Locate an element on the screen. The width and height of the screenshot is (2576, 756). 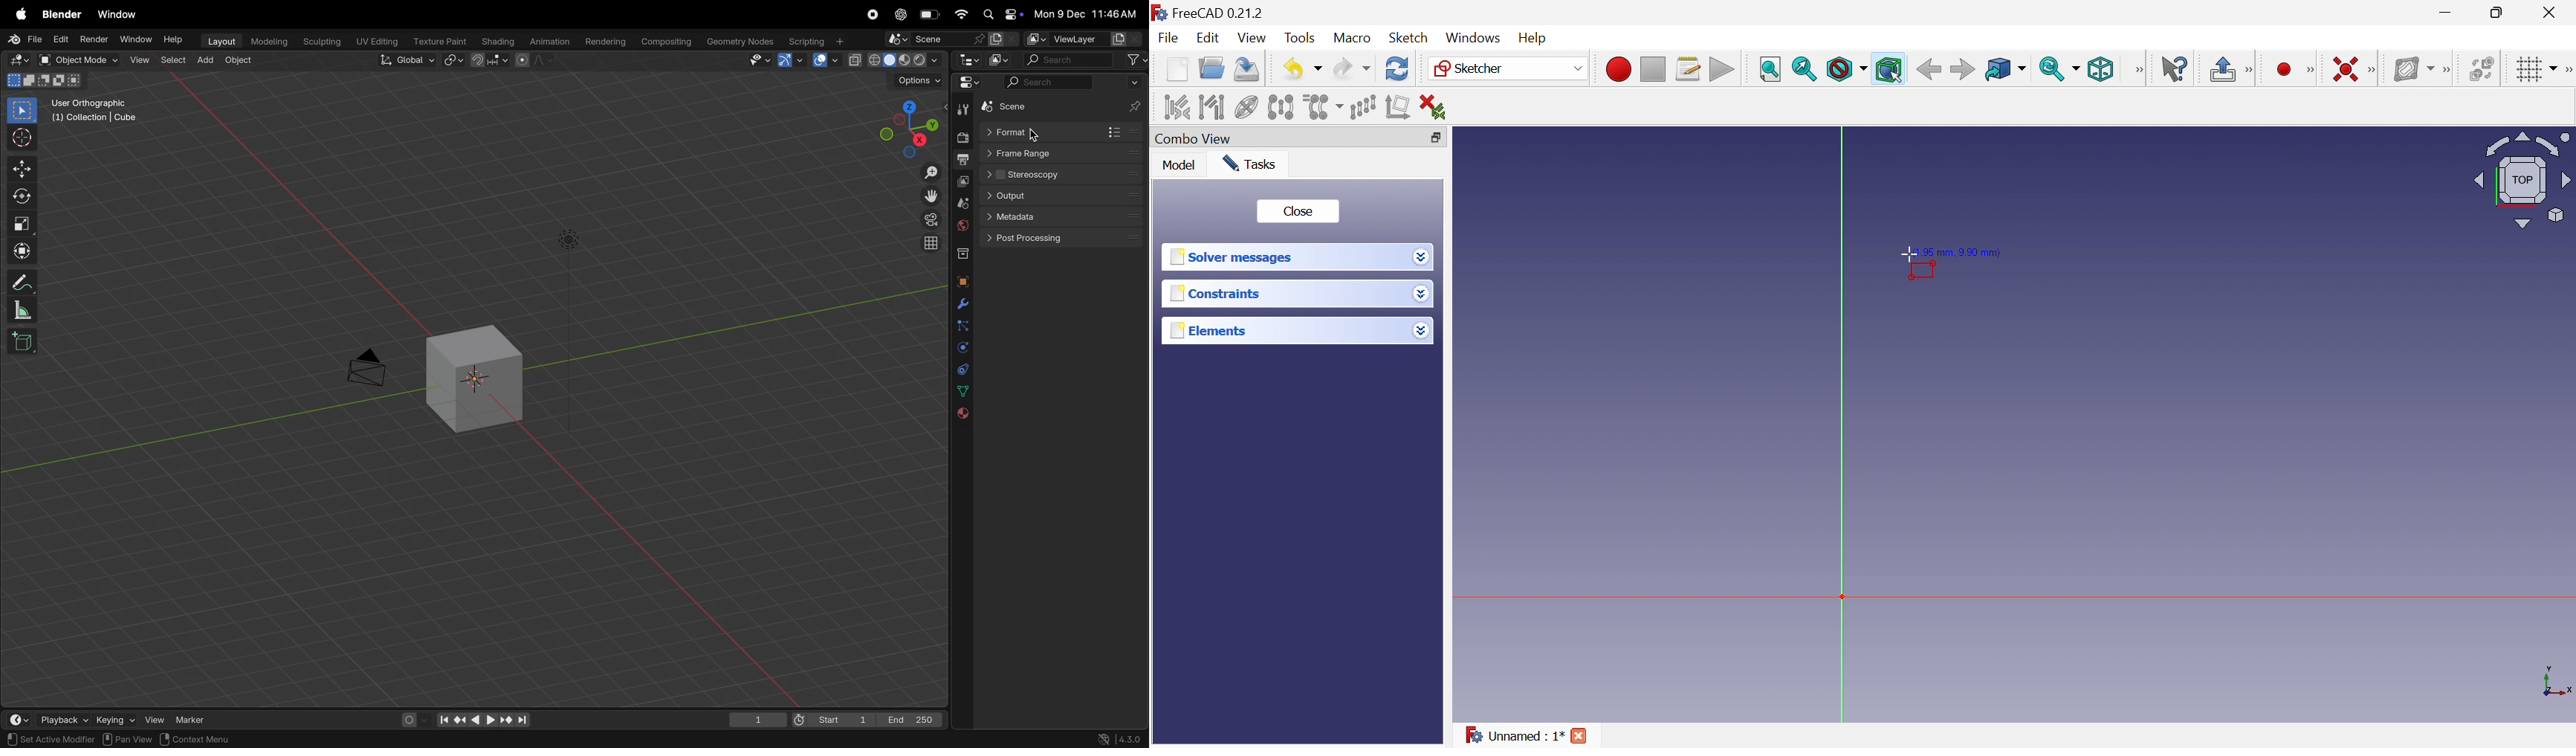
orthographic view is located at coordinates (930, 244).